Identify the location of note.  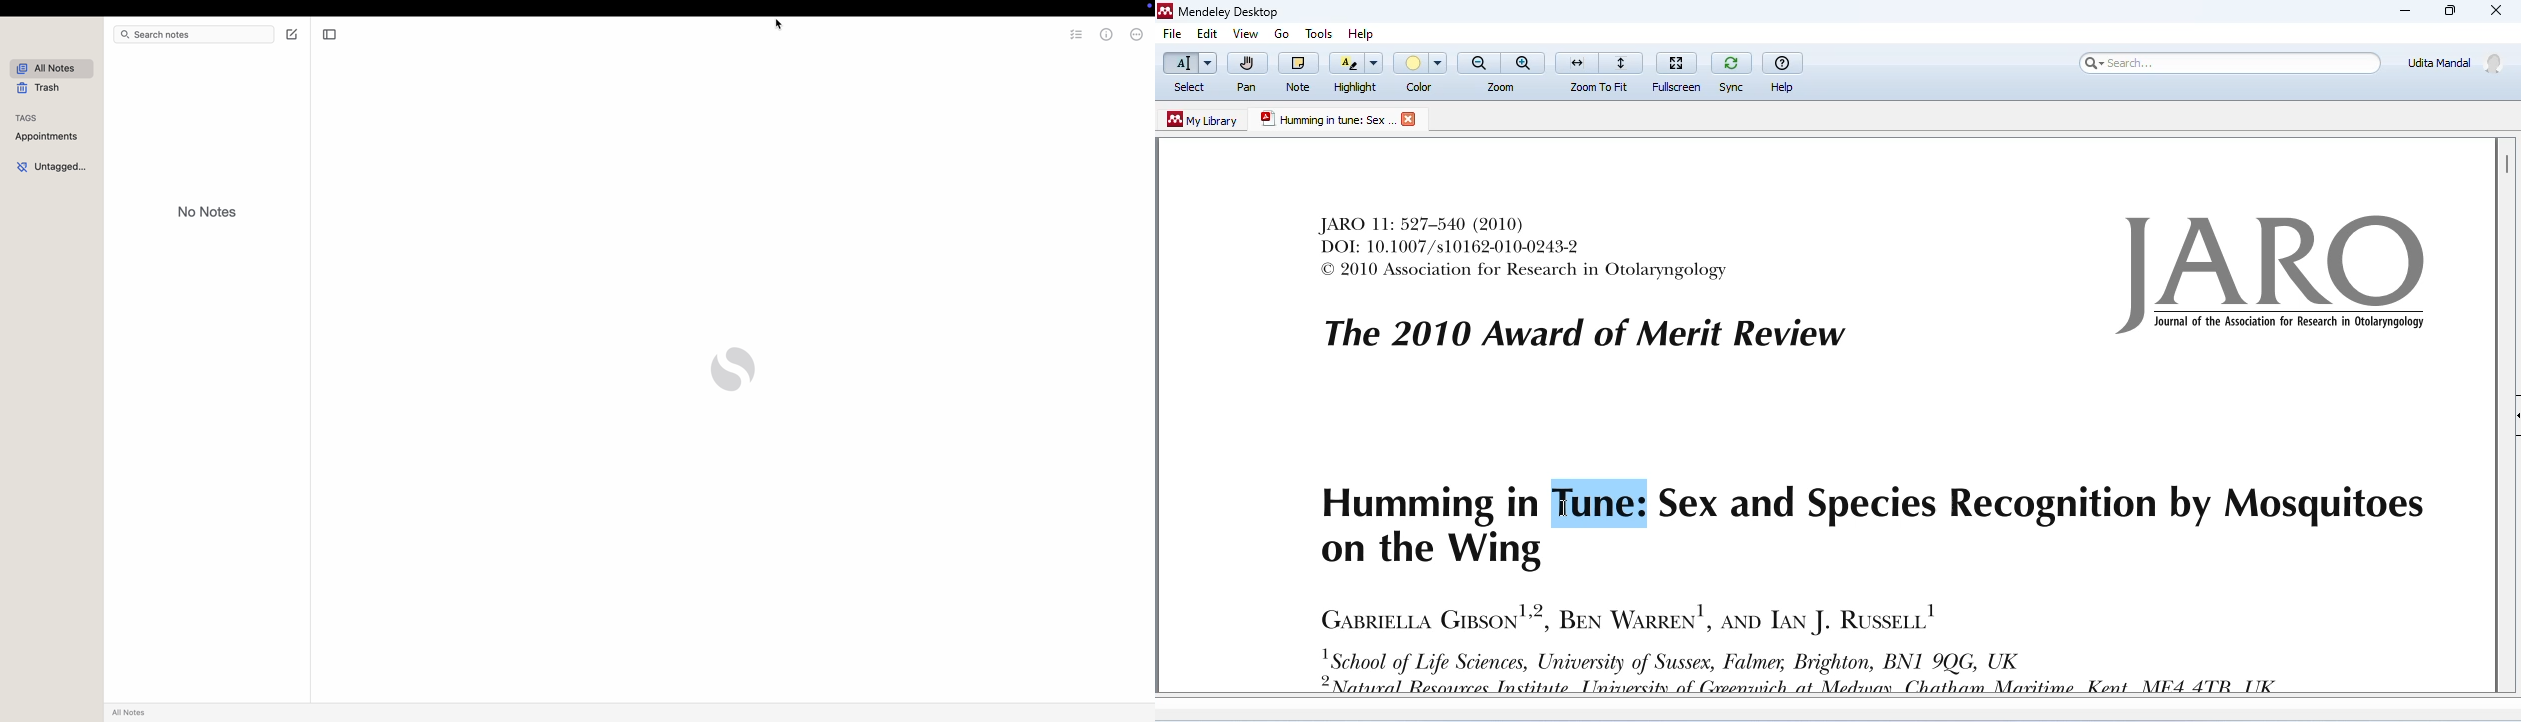
(1298, 71).